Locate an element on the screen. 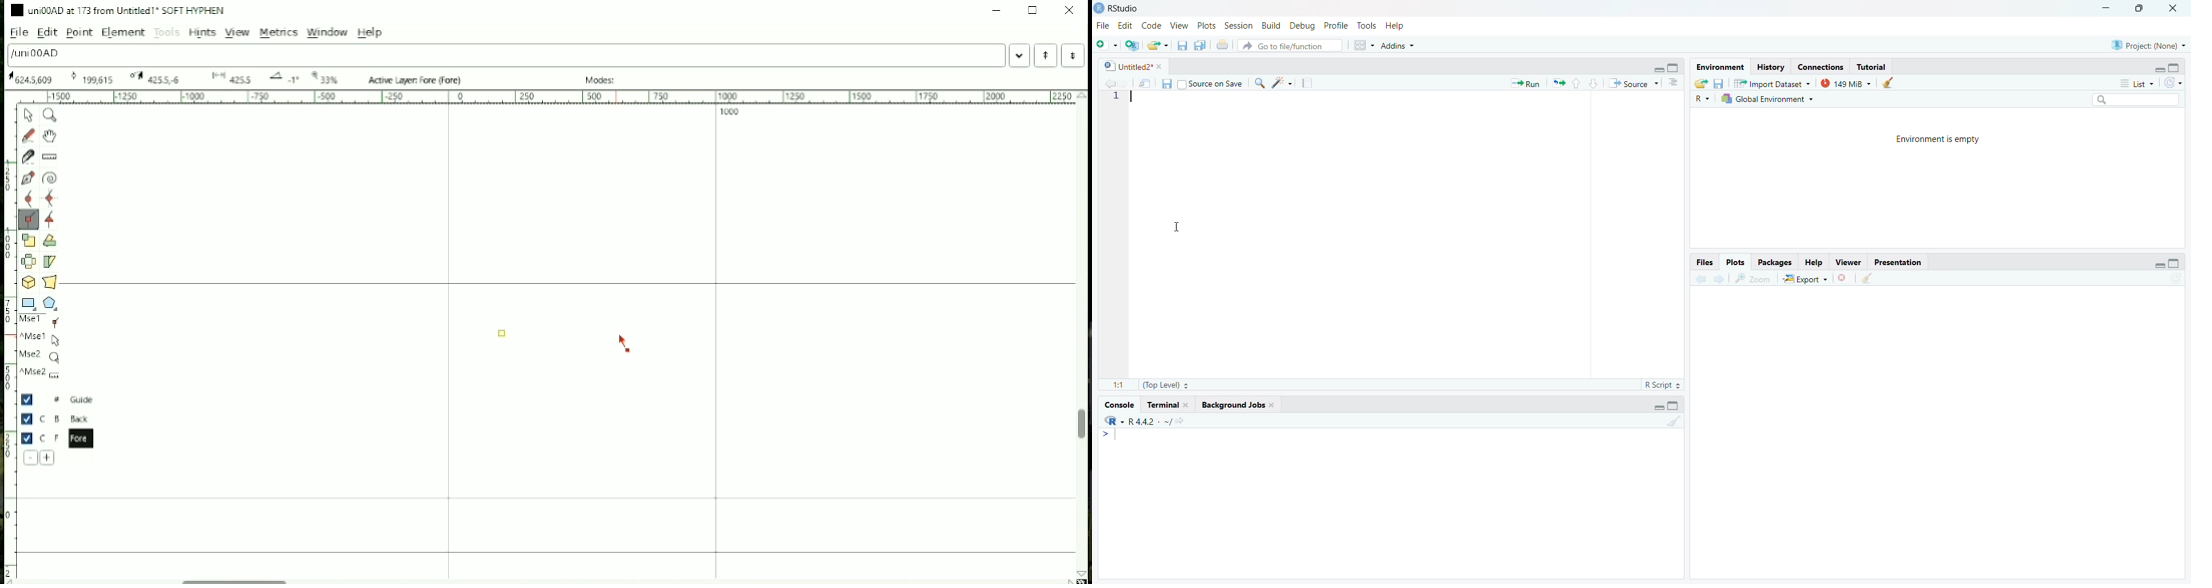  1 is located at coordinates (1119, 99).